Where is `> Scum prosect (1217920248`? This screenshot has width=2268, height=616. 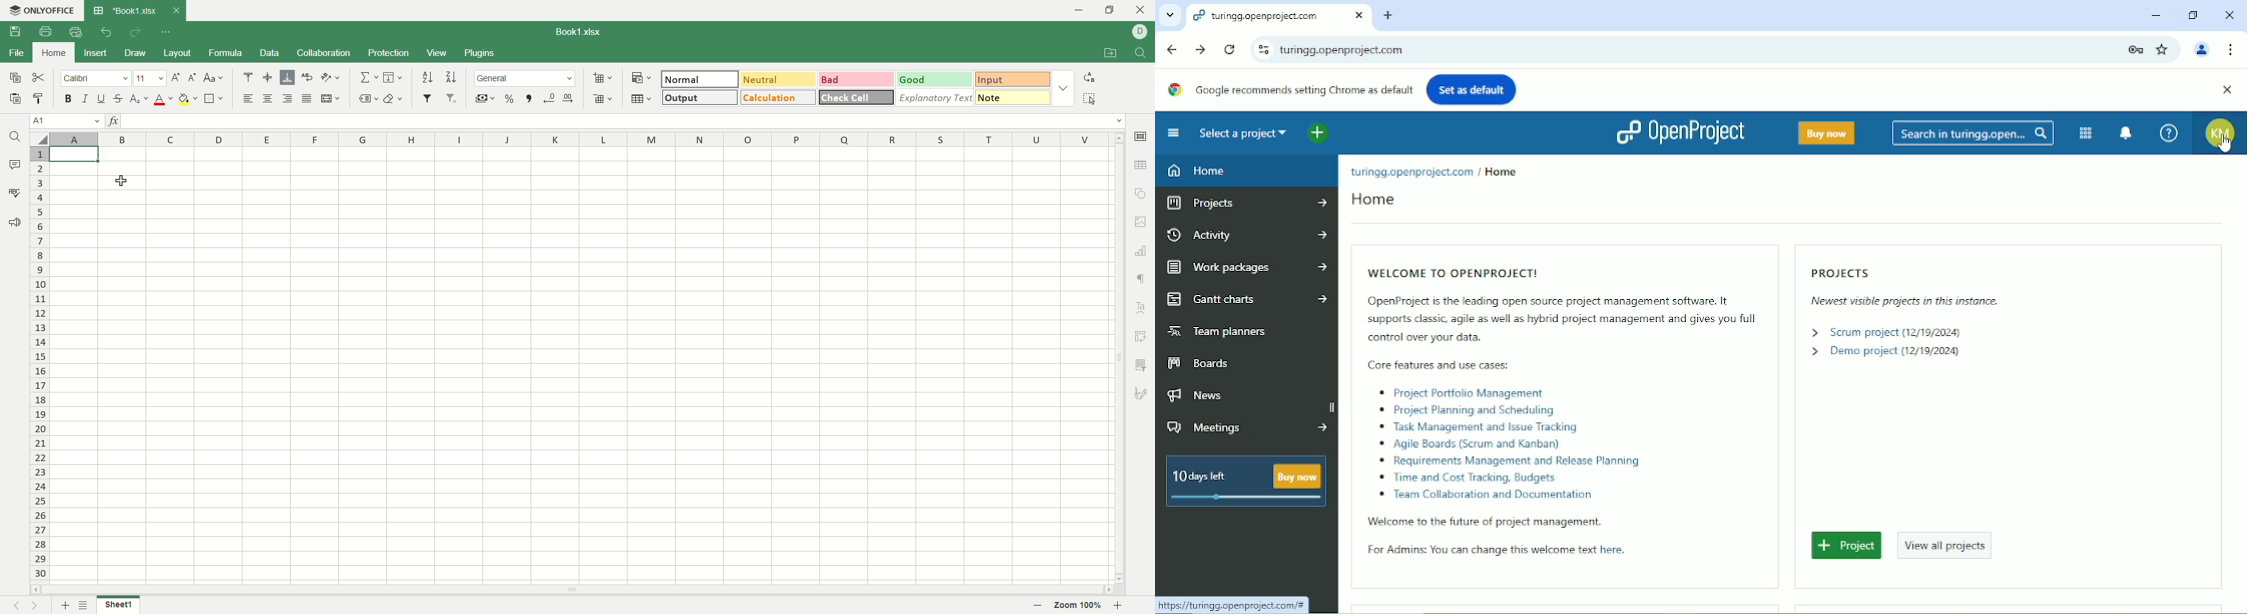
> Scum prosect (1217920248 is located at coordinates (1880, 332).